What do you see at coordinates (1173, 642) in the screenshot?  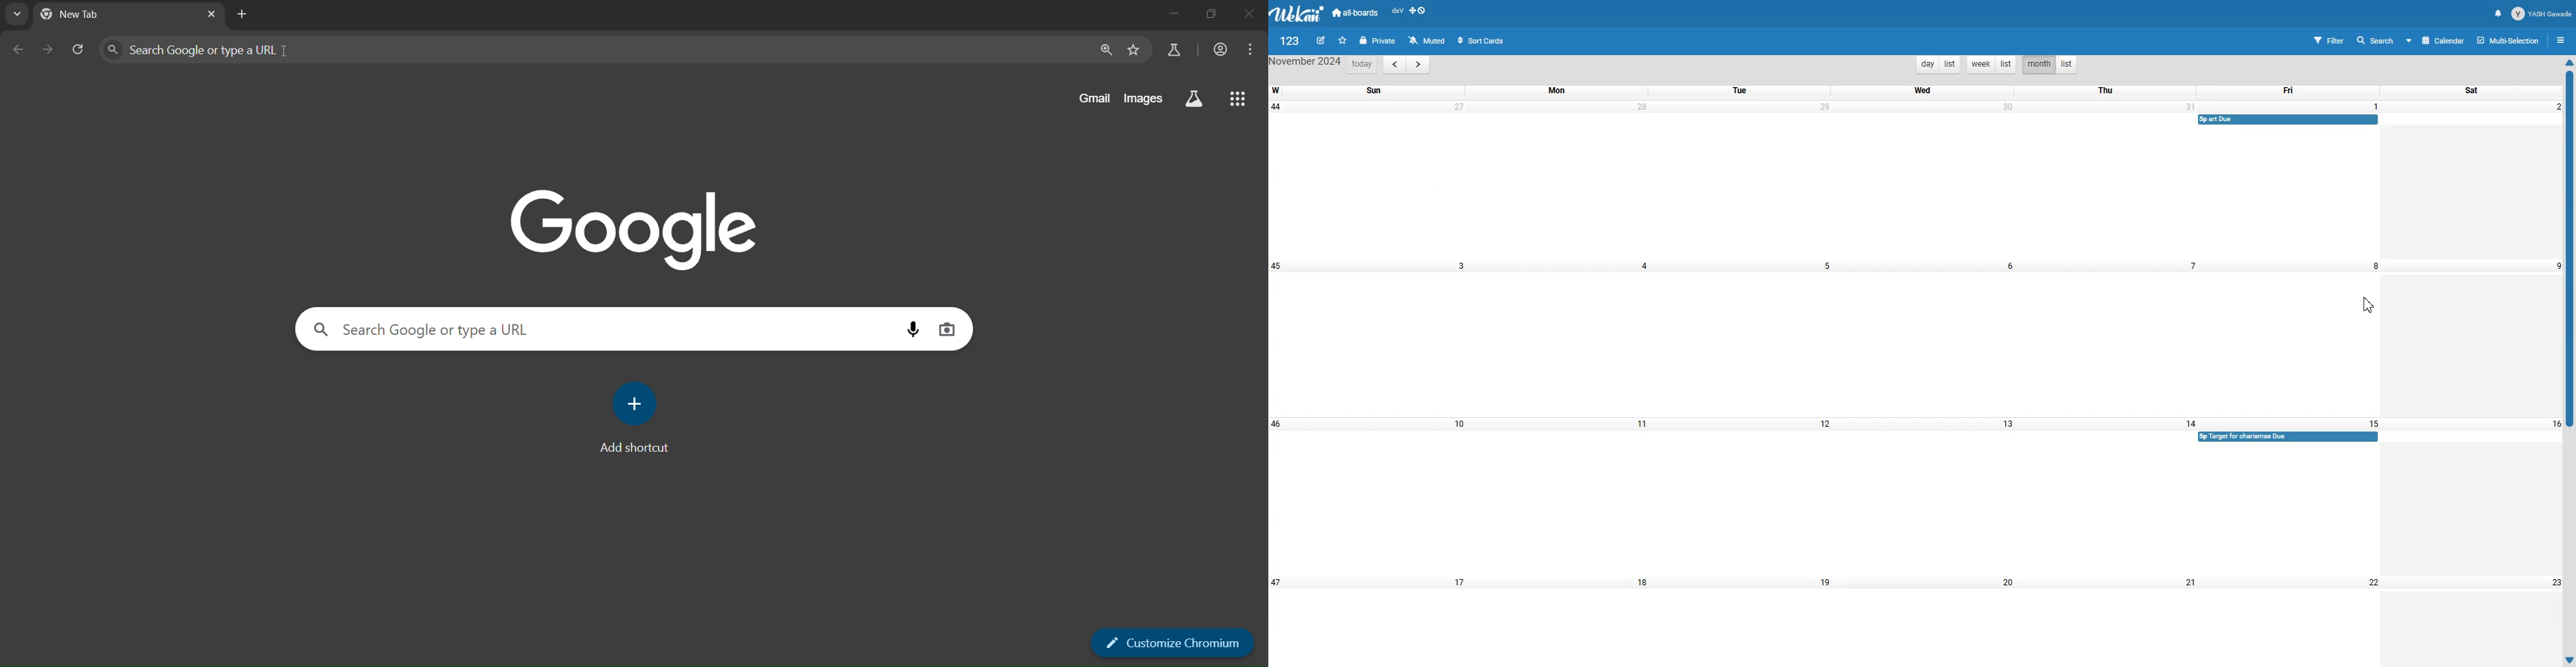 I see `customize chromium` at bounding box center [1173, 642].